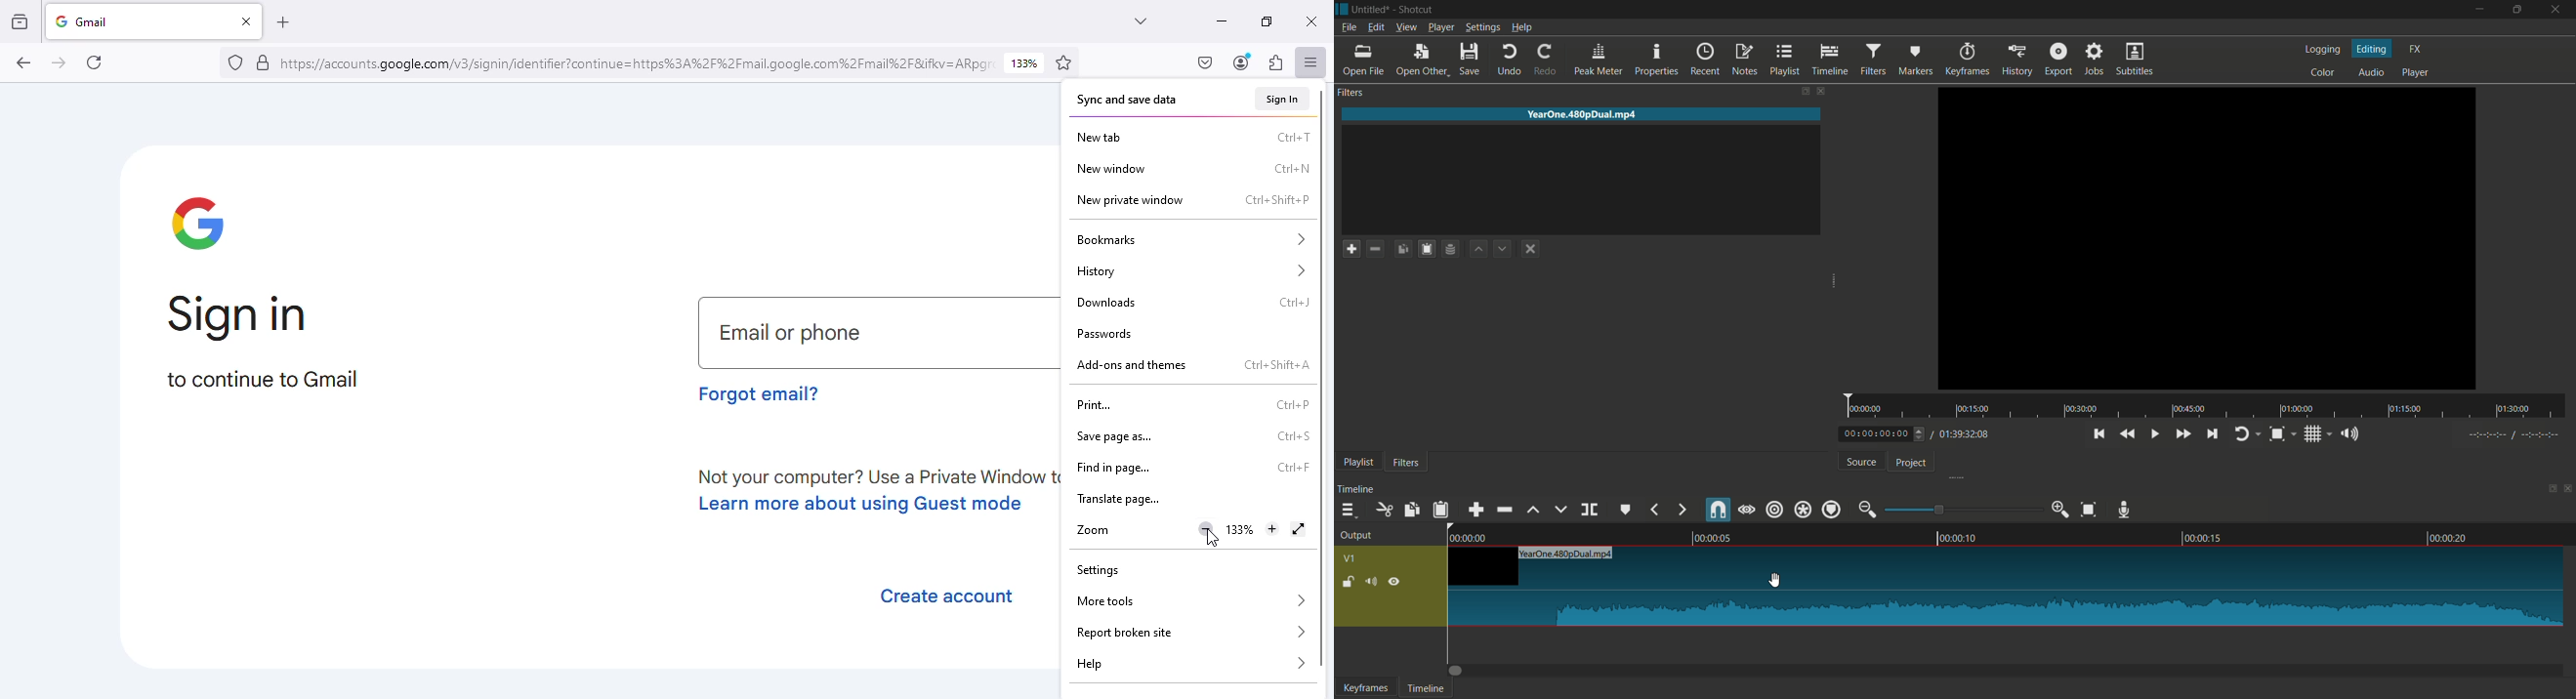  I want to click on gmail, so click(121, 21).